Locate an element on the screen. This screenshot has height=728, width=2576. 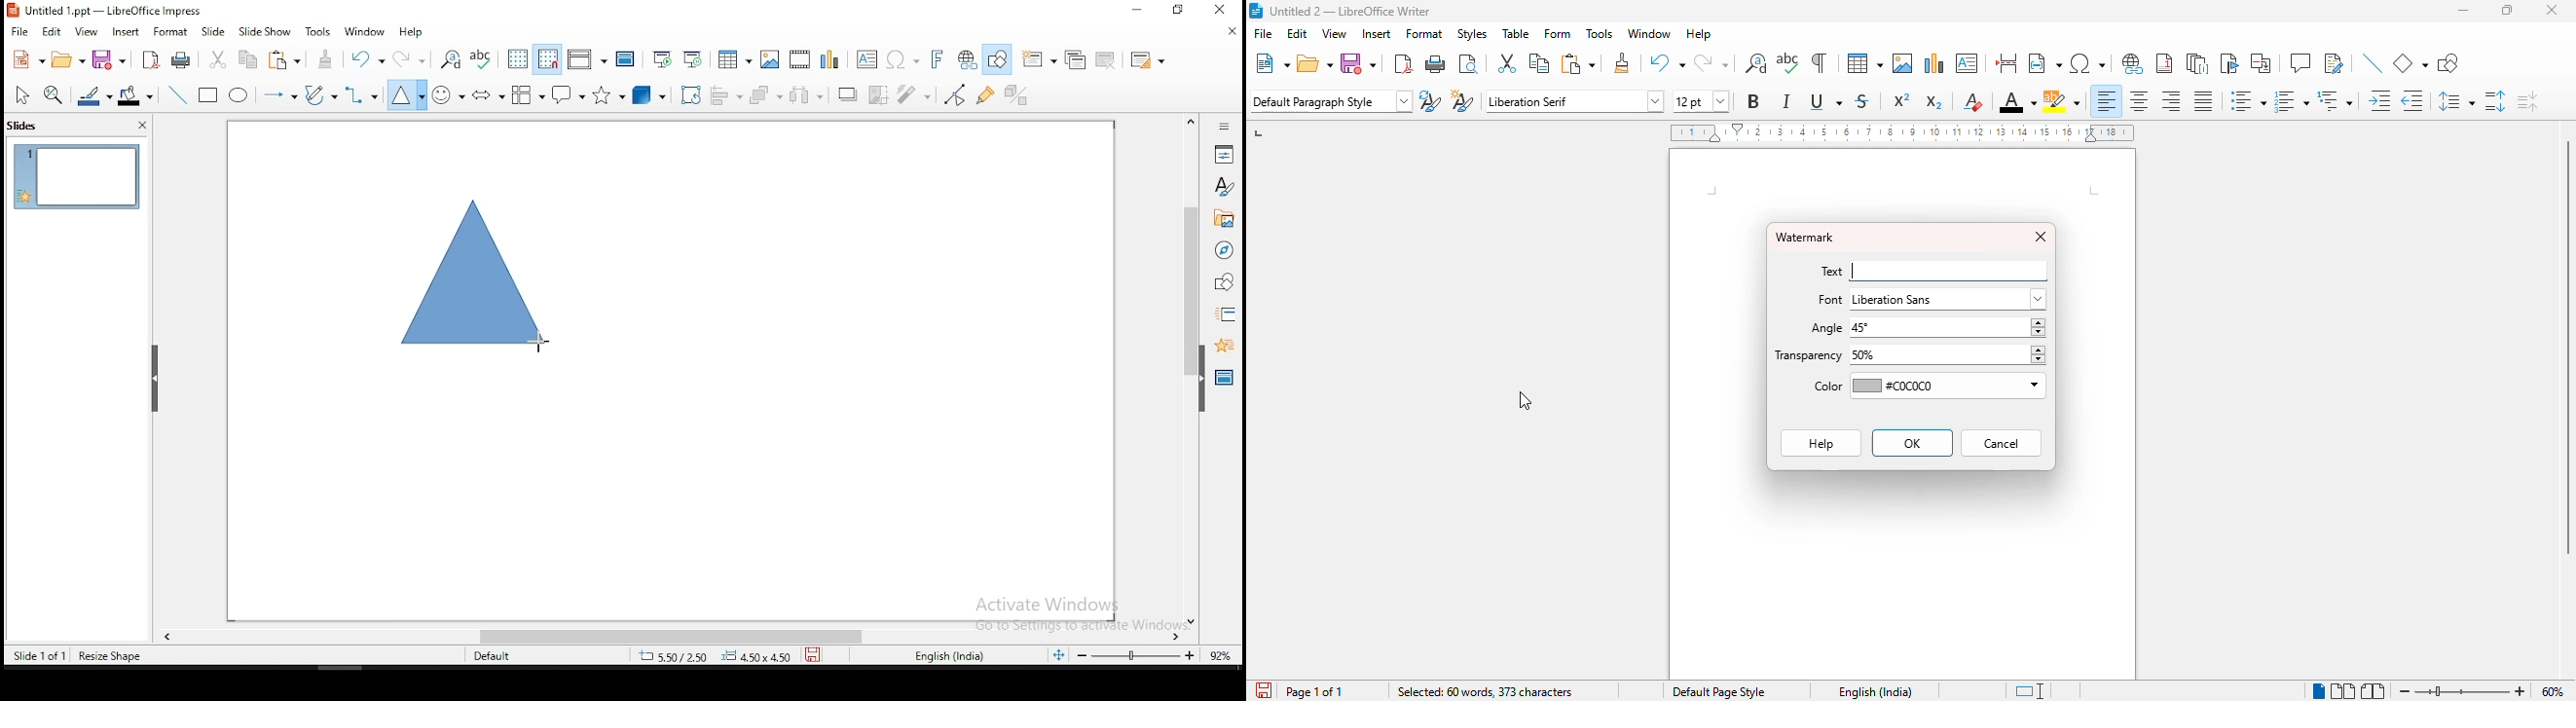
align objects is located at coordinates (725, 96).